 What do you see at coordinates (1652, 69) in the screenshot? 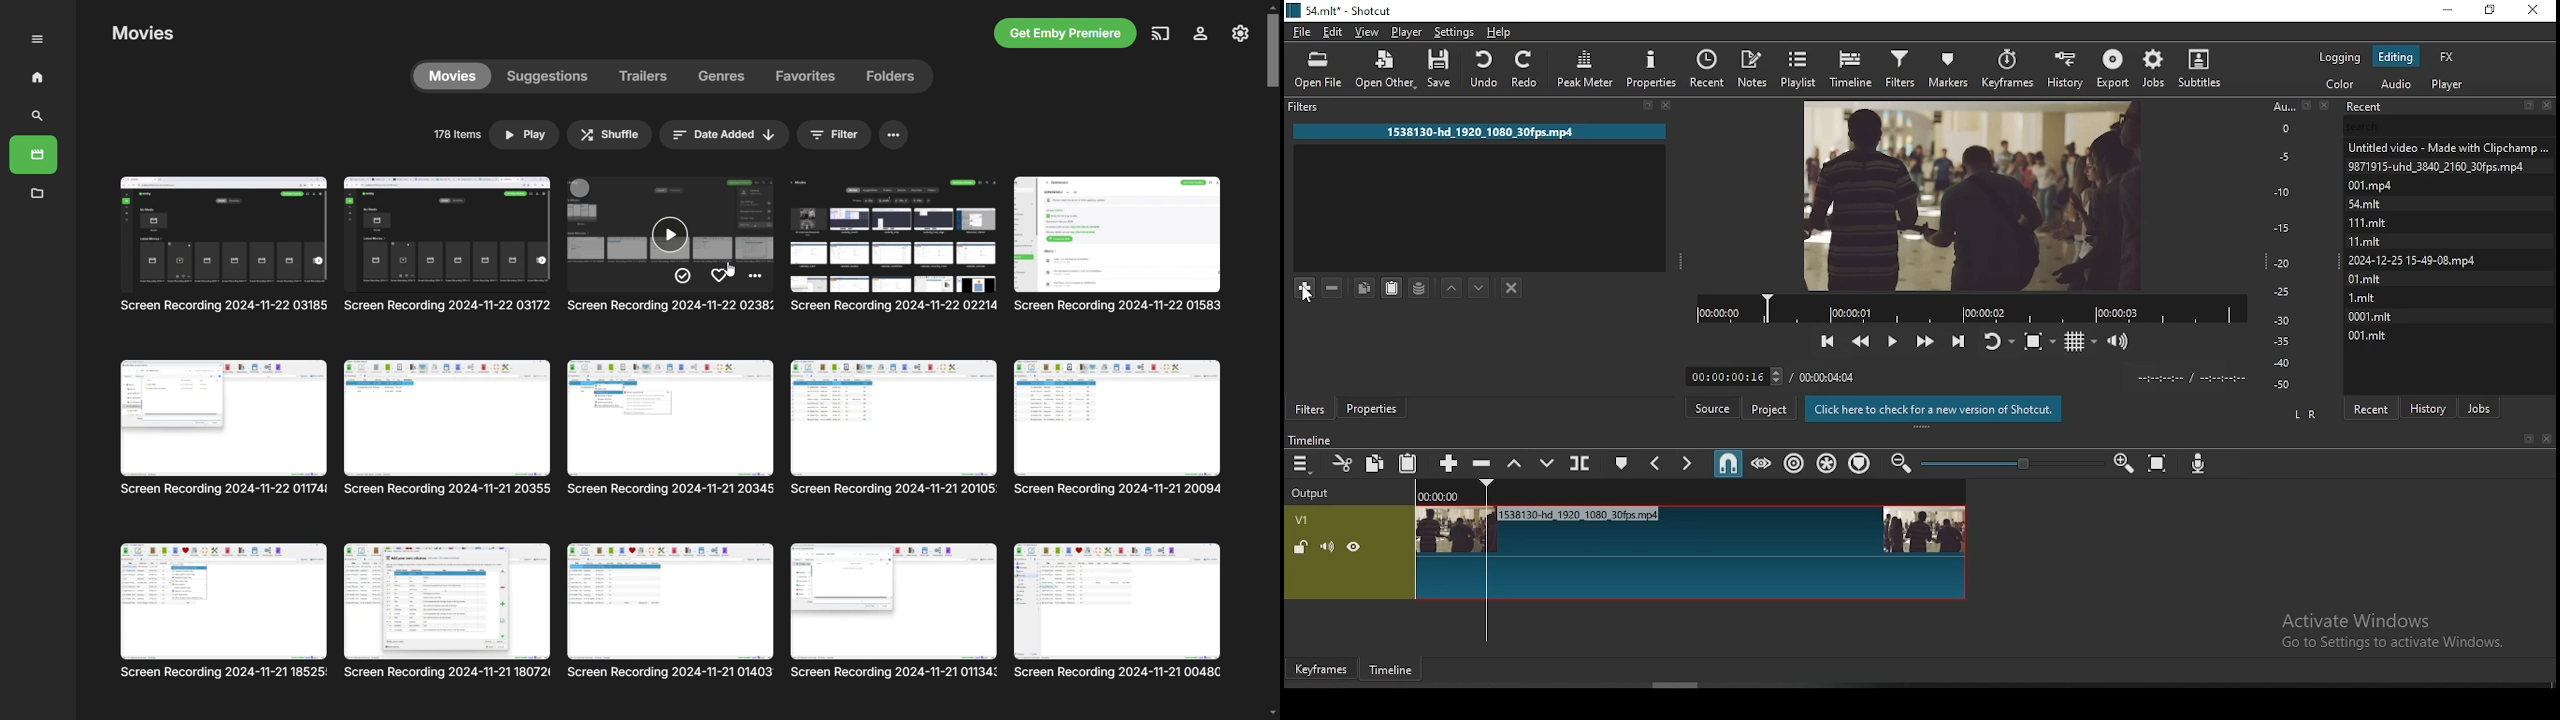
I see `properties` at bounding box center [1652, 69].